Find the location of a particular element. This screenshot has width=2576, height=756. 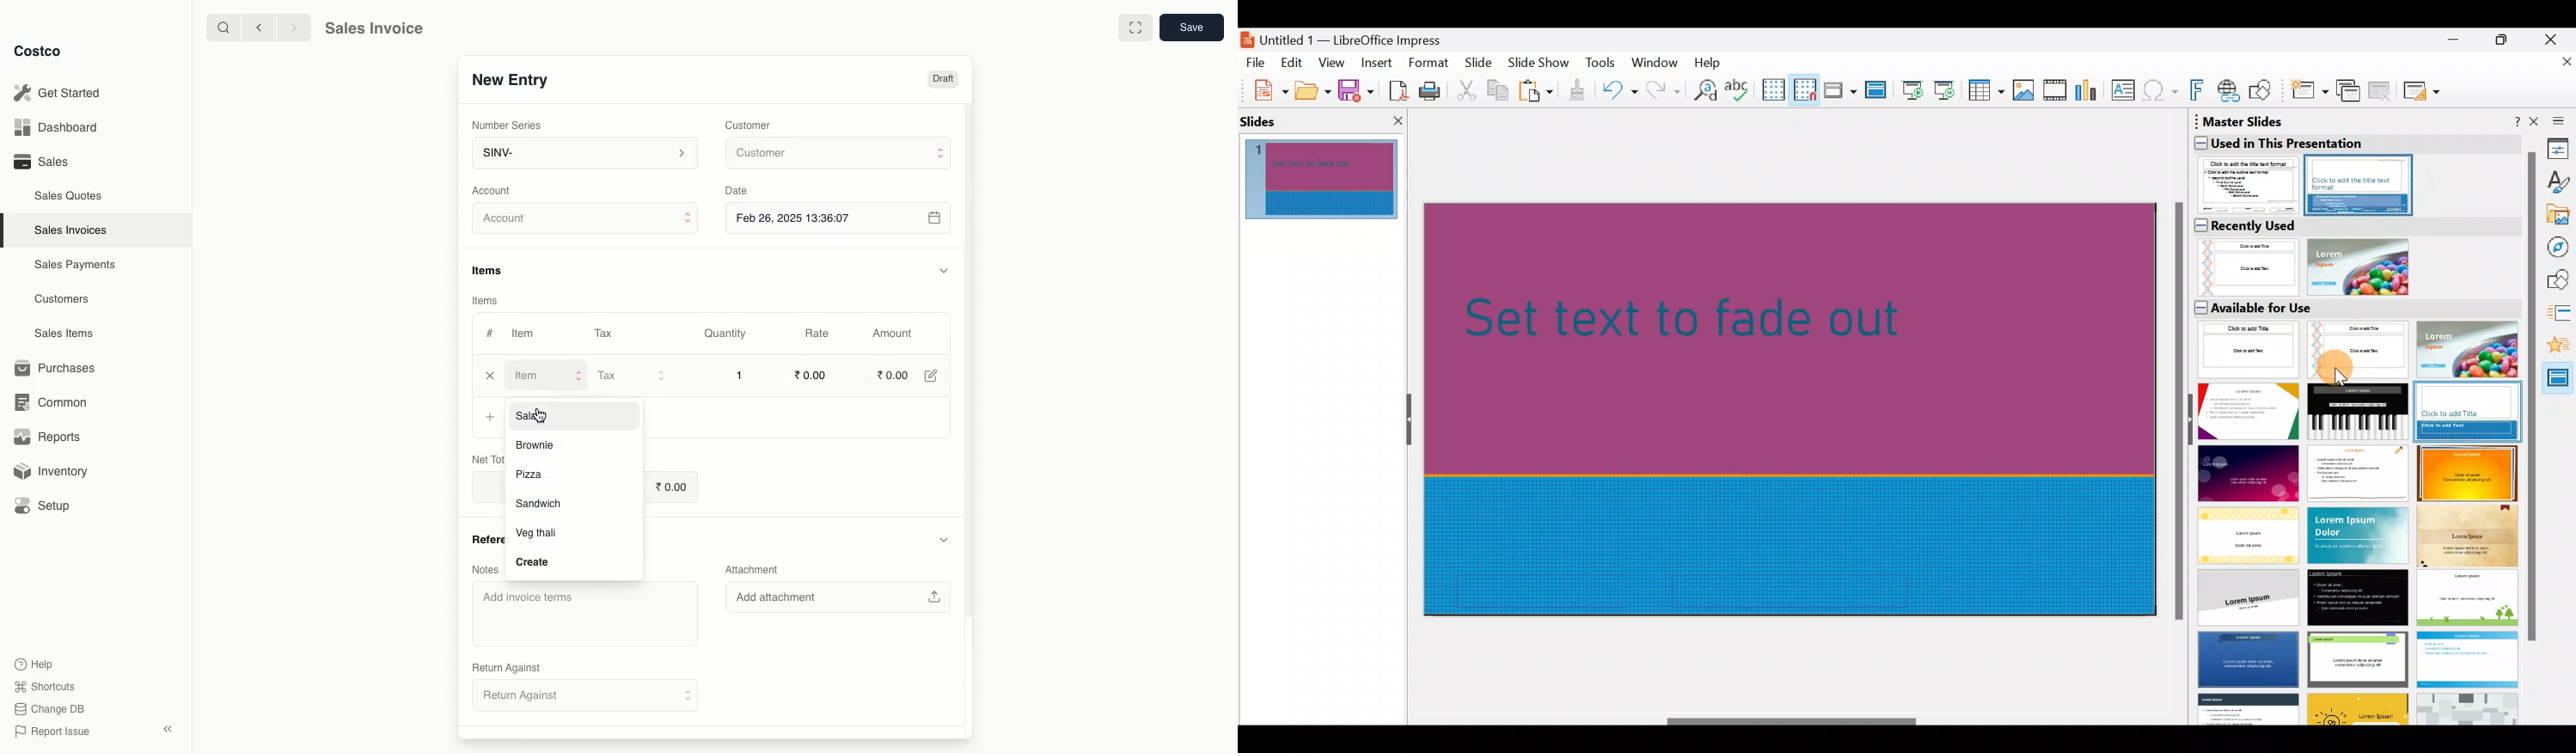

Customer is located at coordinates (836, 154).